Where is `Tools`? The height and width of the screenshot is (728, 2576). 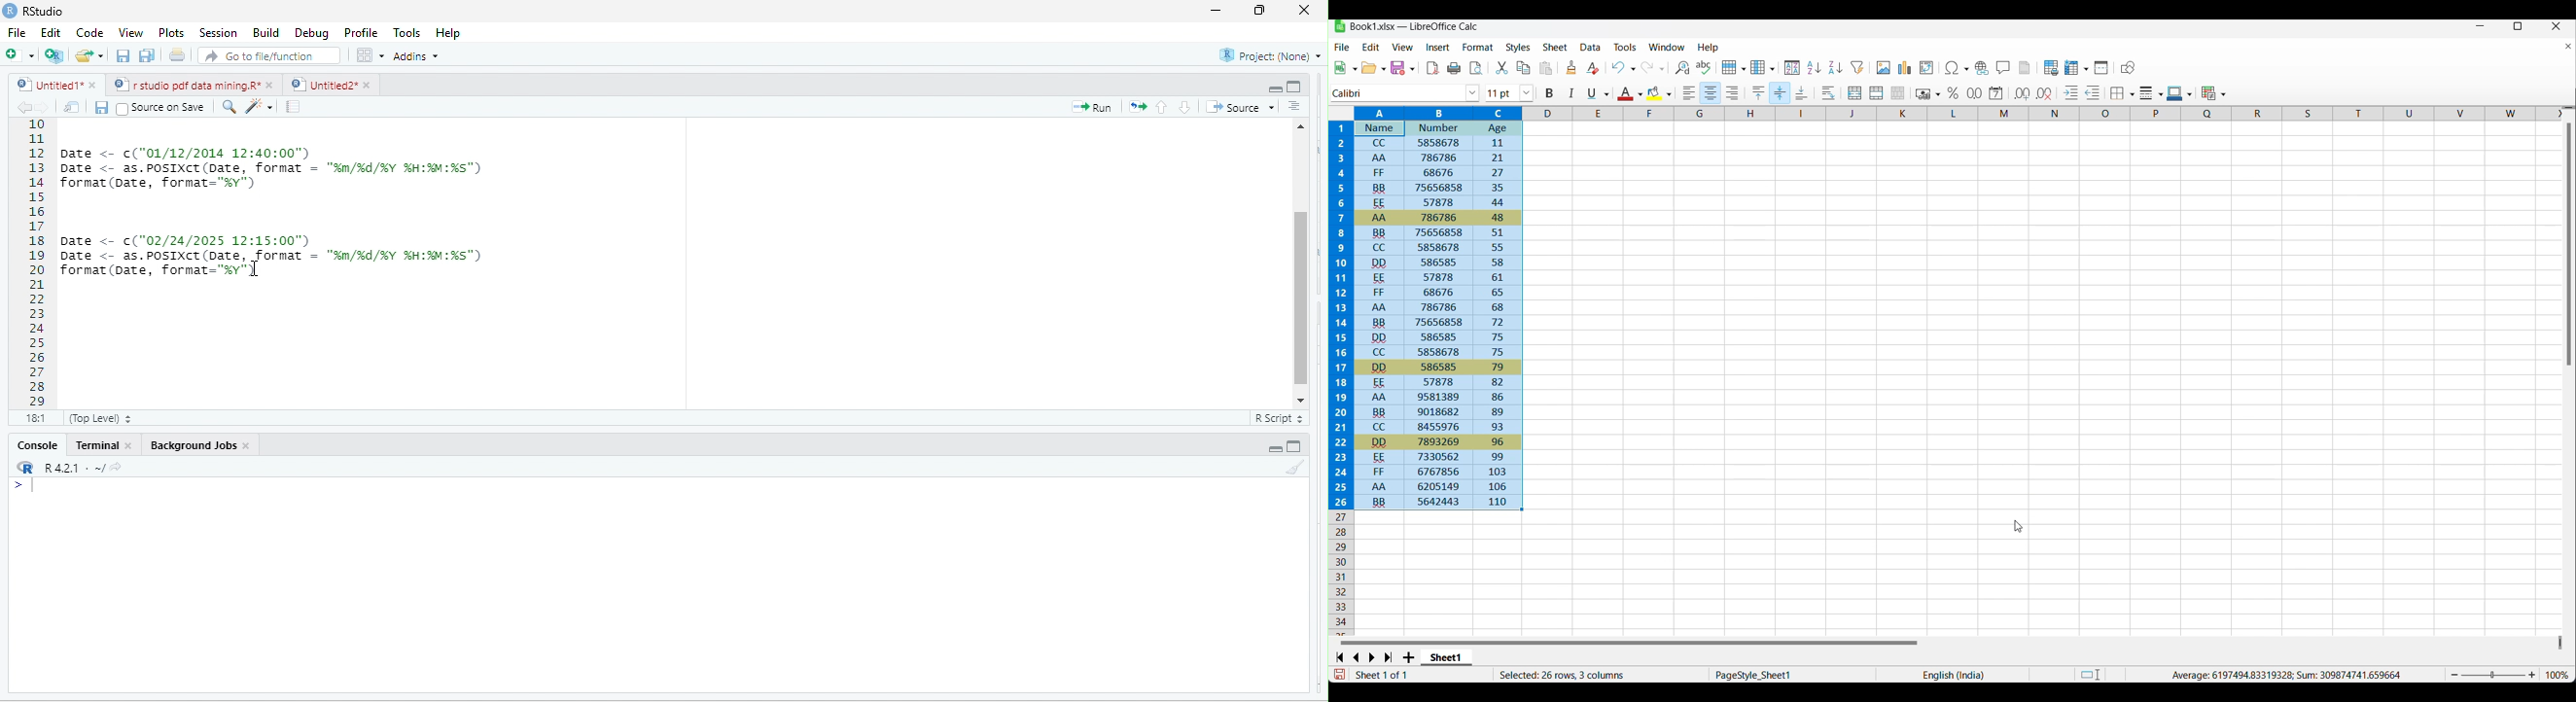 Tools is located at coordinates (405, 33).